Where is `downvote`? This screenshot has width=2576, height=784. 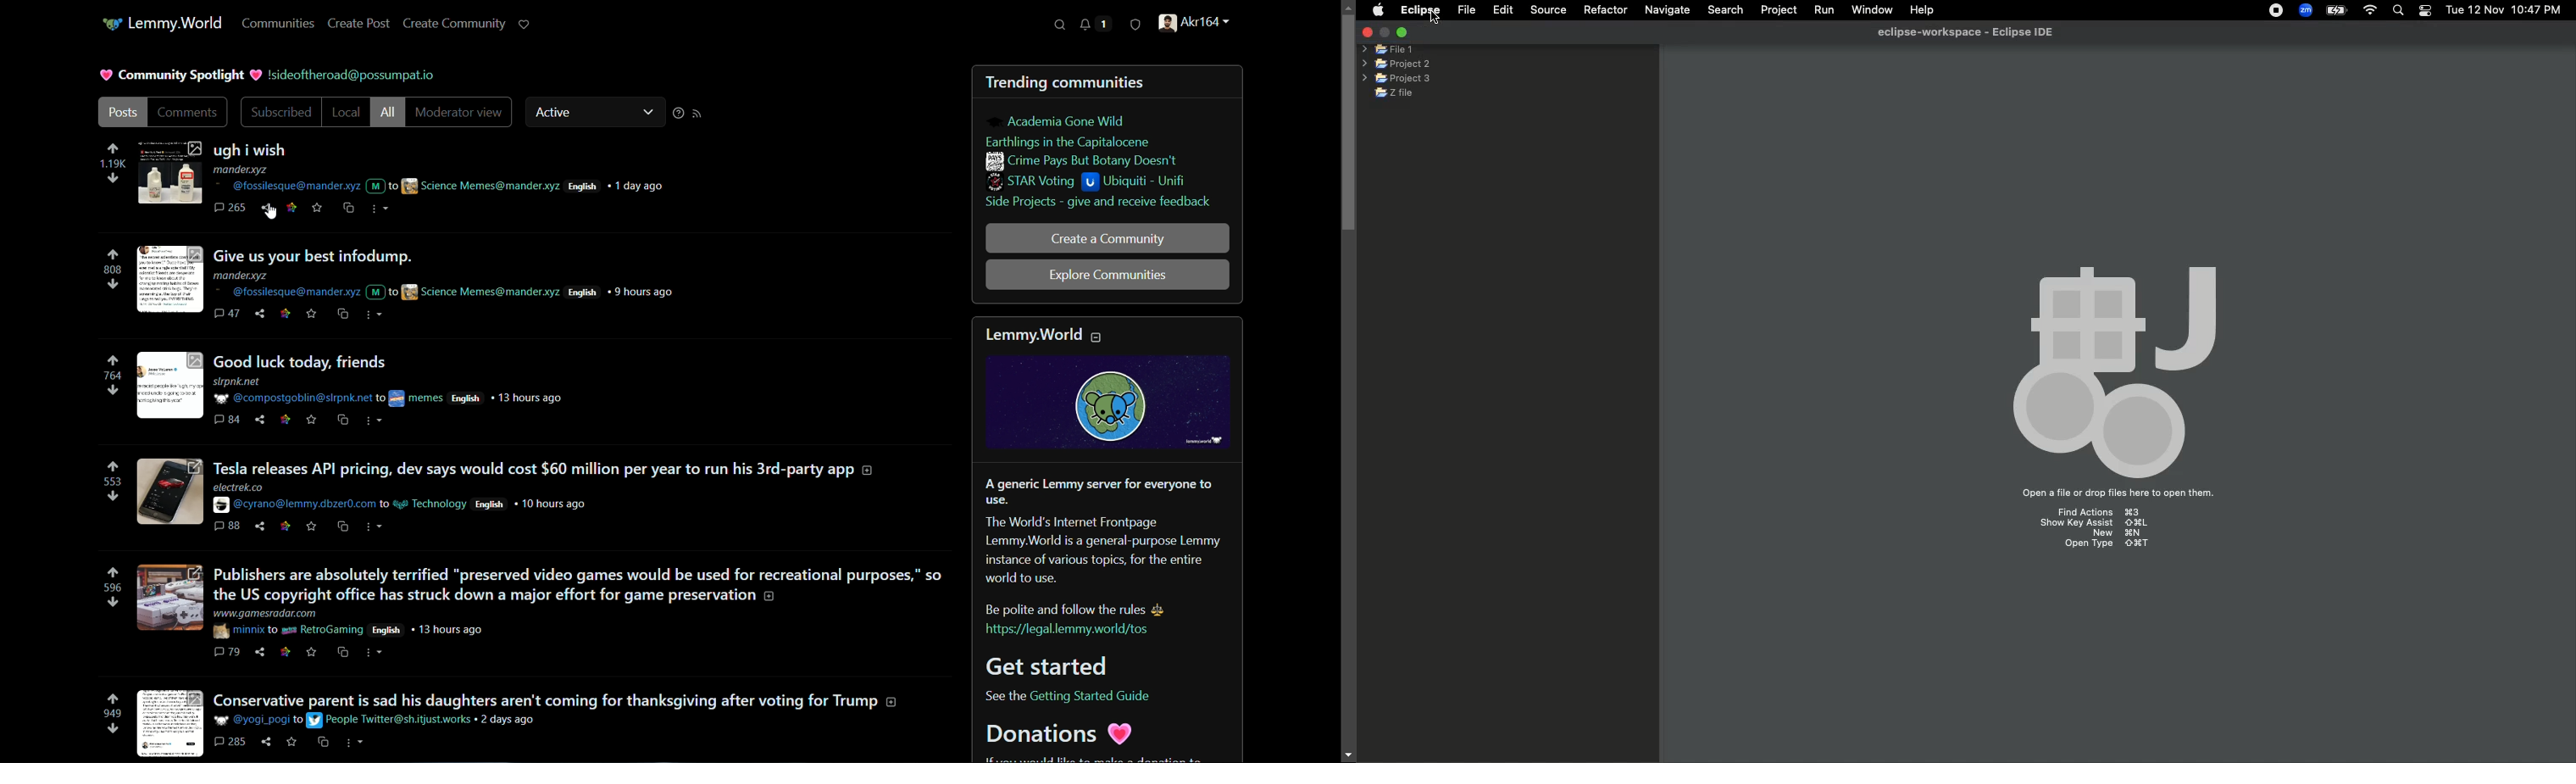
downvote is located at coordinates (112, 602).